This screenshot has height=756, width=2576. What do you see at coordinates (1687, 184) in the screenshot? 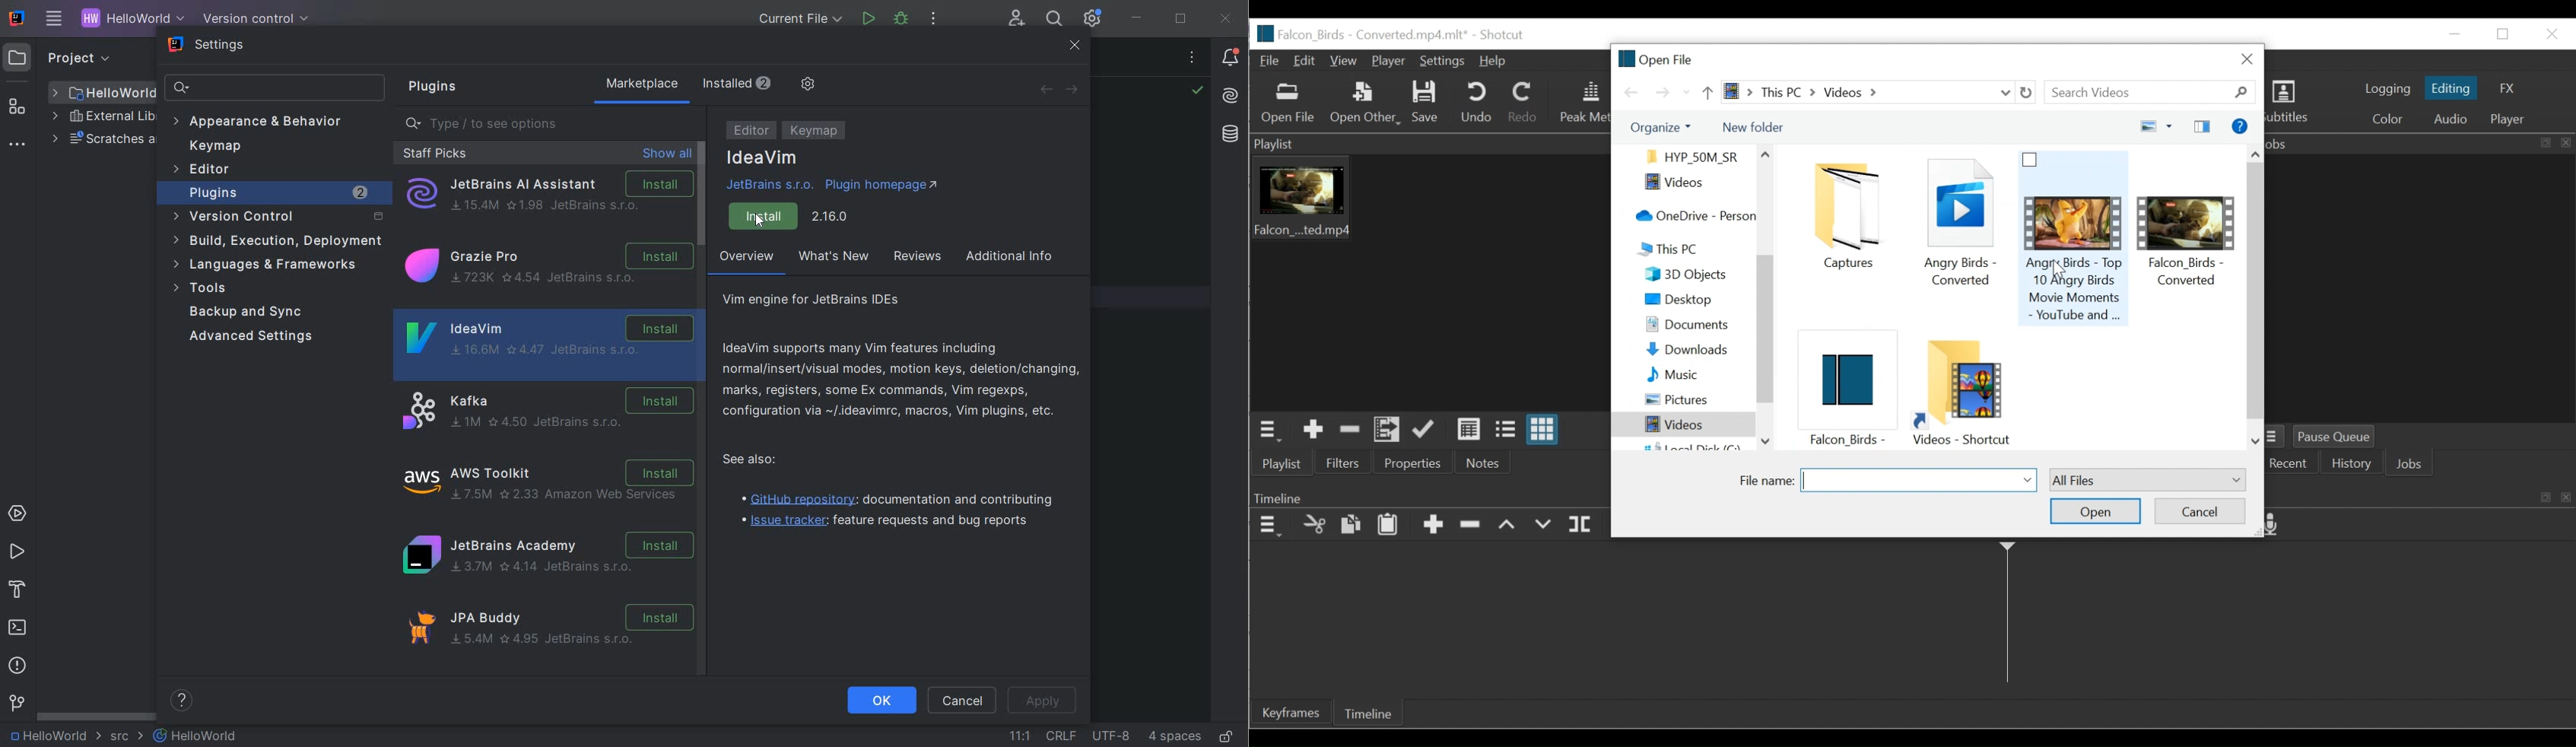
I see `Videos` at bounding box center [1687, 184].